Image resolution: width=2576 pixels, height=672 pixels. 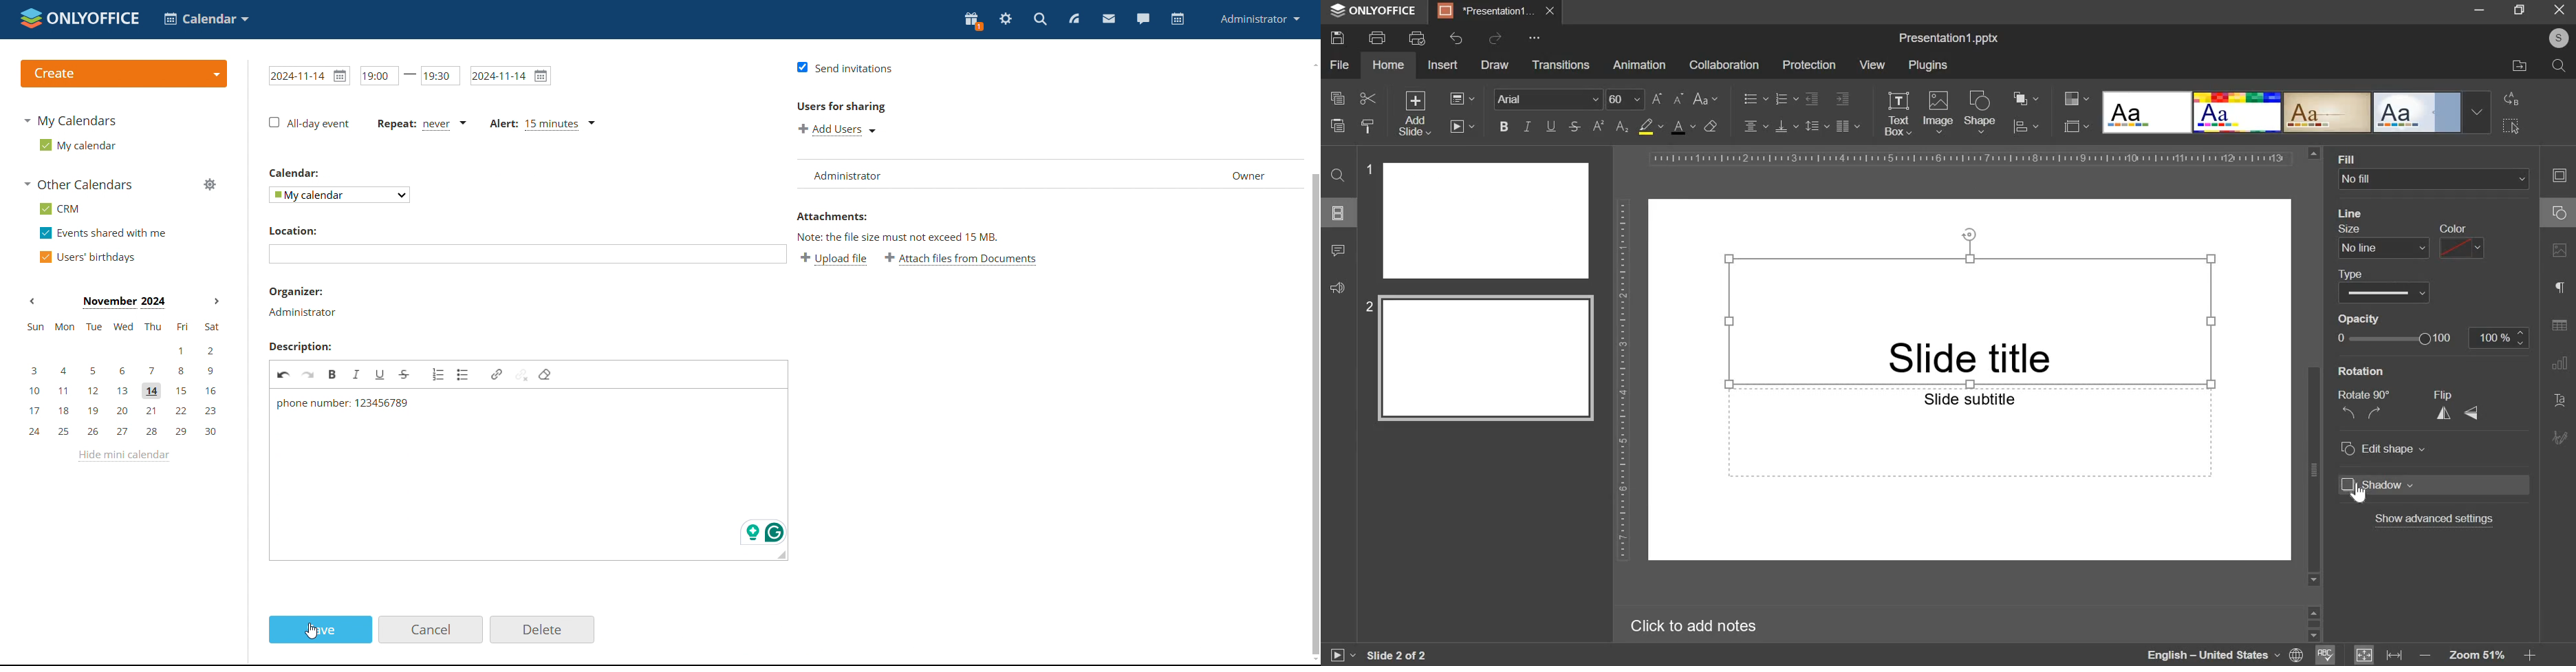 I want to click on character settings, so click(x=2562, y=290).